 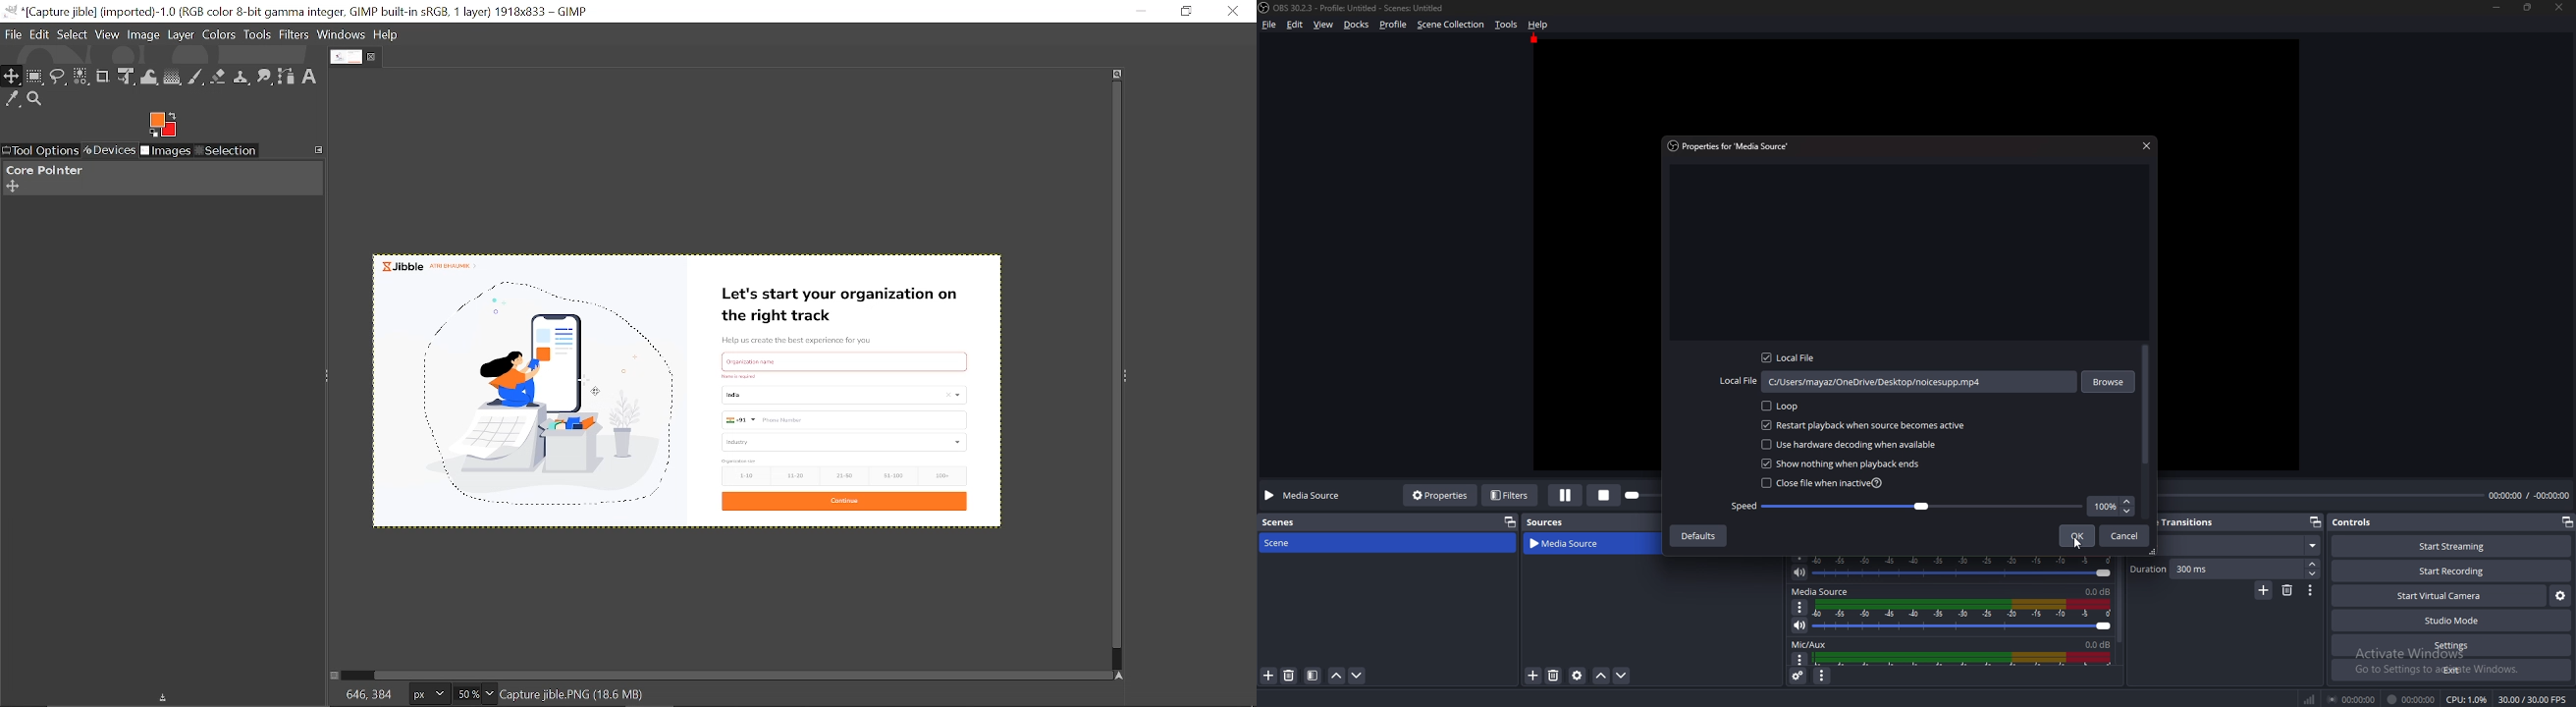 What do you see at coordinates (2355, 522) in the screenshot?
I see `Controls ` at bounding box center [2355, 522].